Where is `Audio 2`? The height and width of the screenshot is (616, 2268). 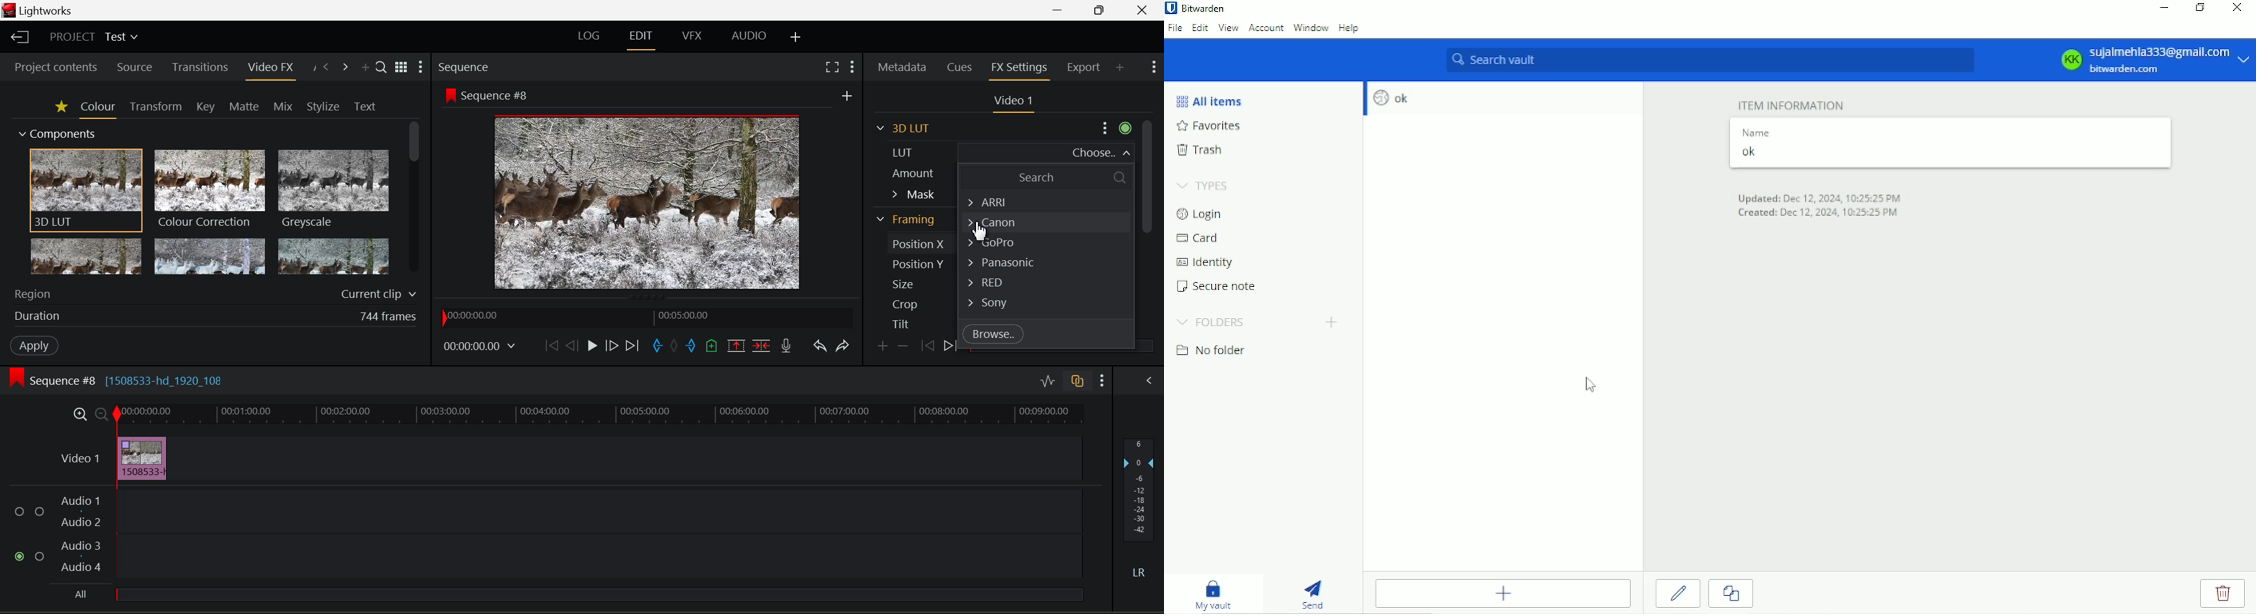 Audio 2 is located at coordinates (83, 523).